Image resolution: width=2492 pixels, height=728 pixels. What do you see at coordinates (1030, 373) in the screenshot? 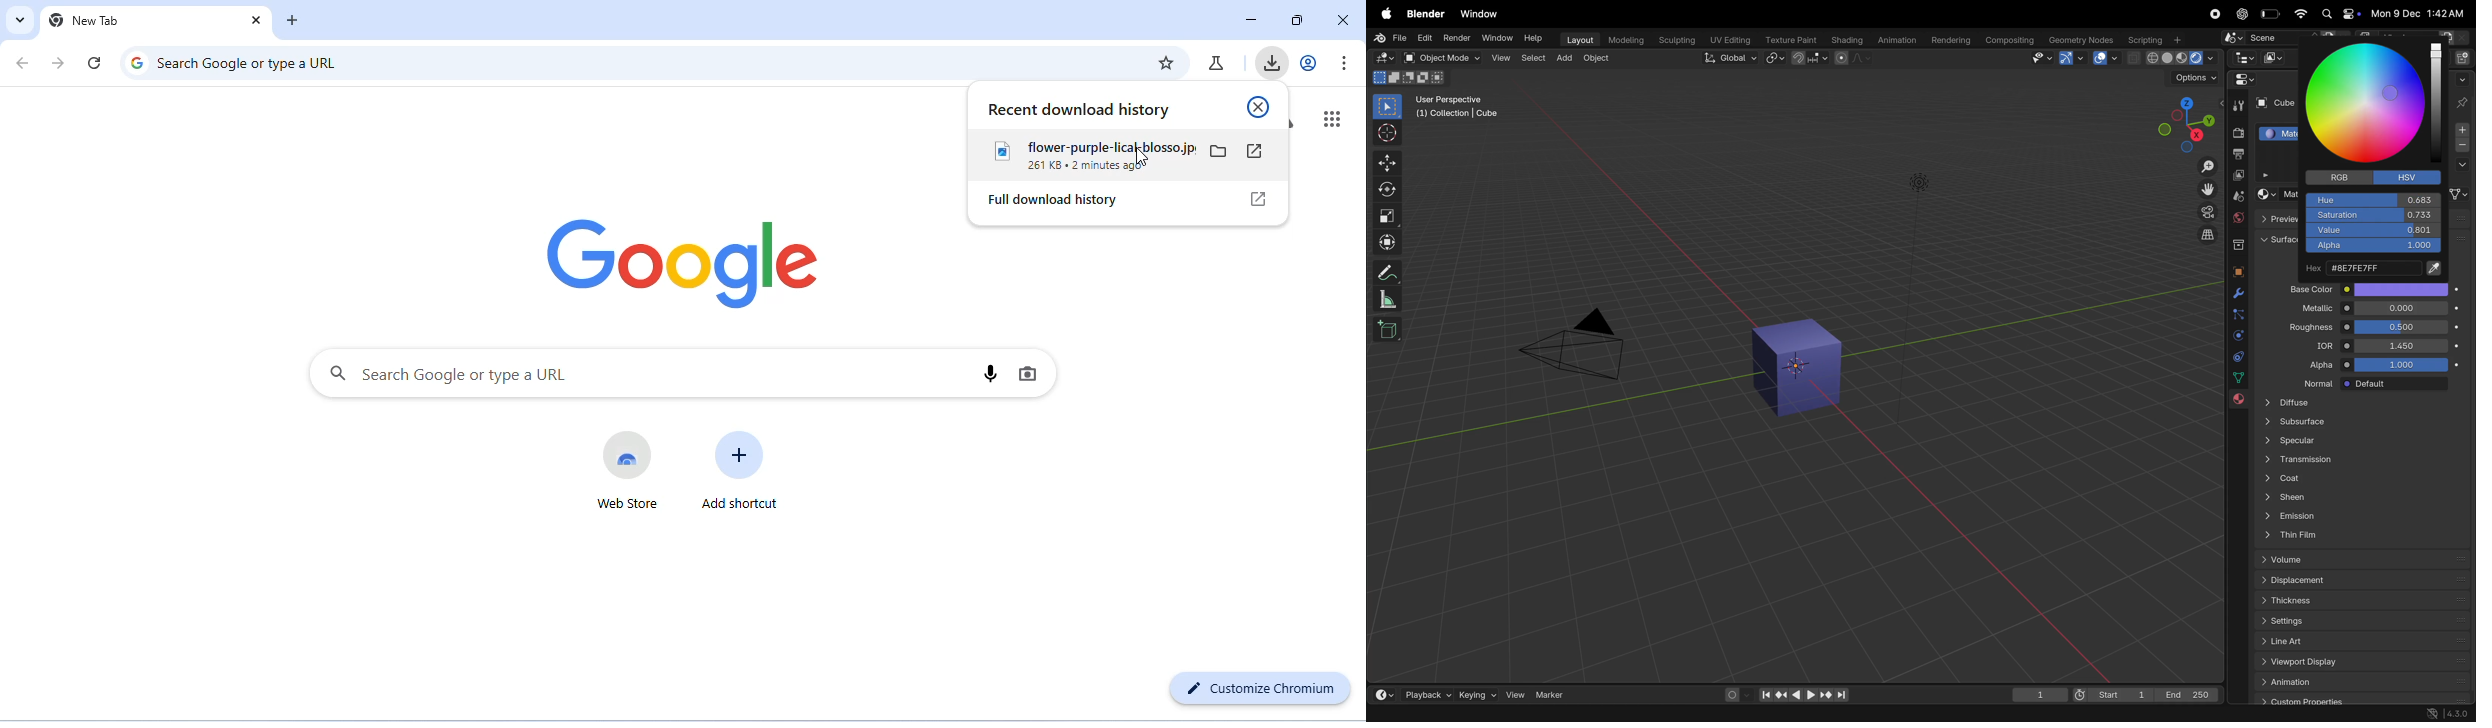
I see `image search` at bounding box center [1030, 373].